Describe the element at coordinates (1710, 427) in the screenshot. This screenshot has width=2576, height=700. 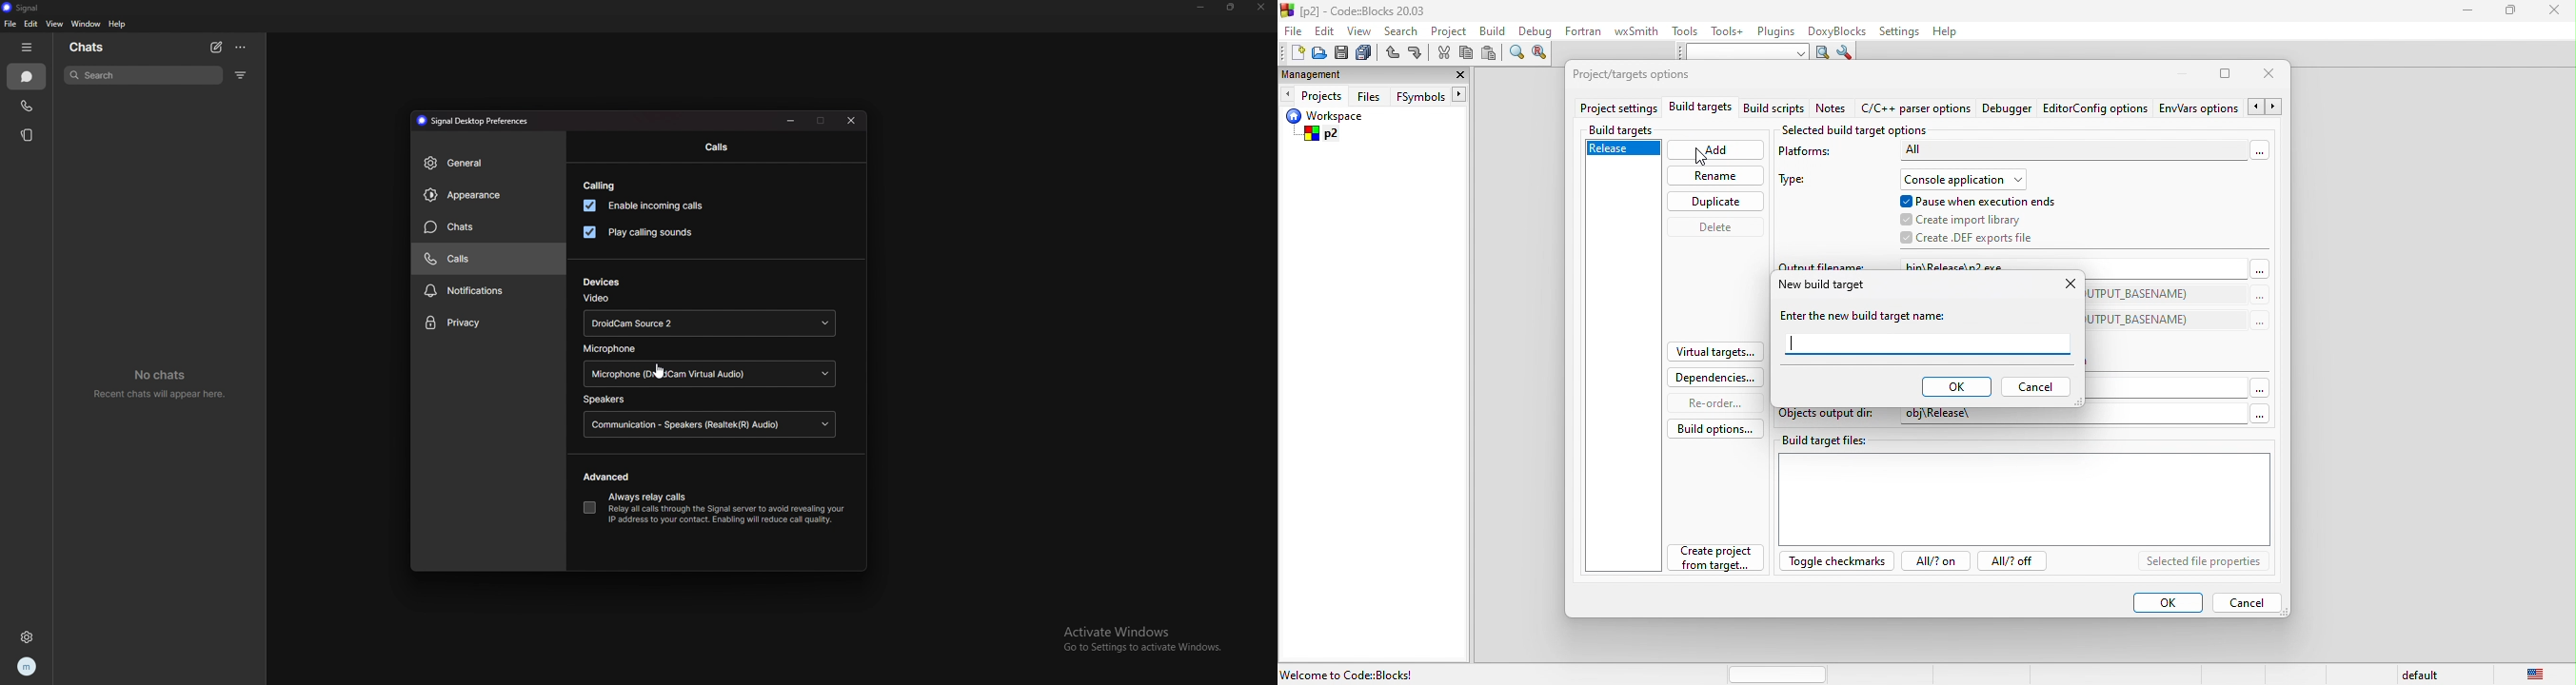
I see `build option` at that location.